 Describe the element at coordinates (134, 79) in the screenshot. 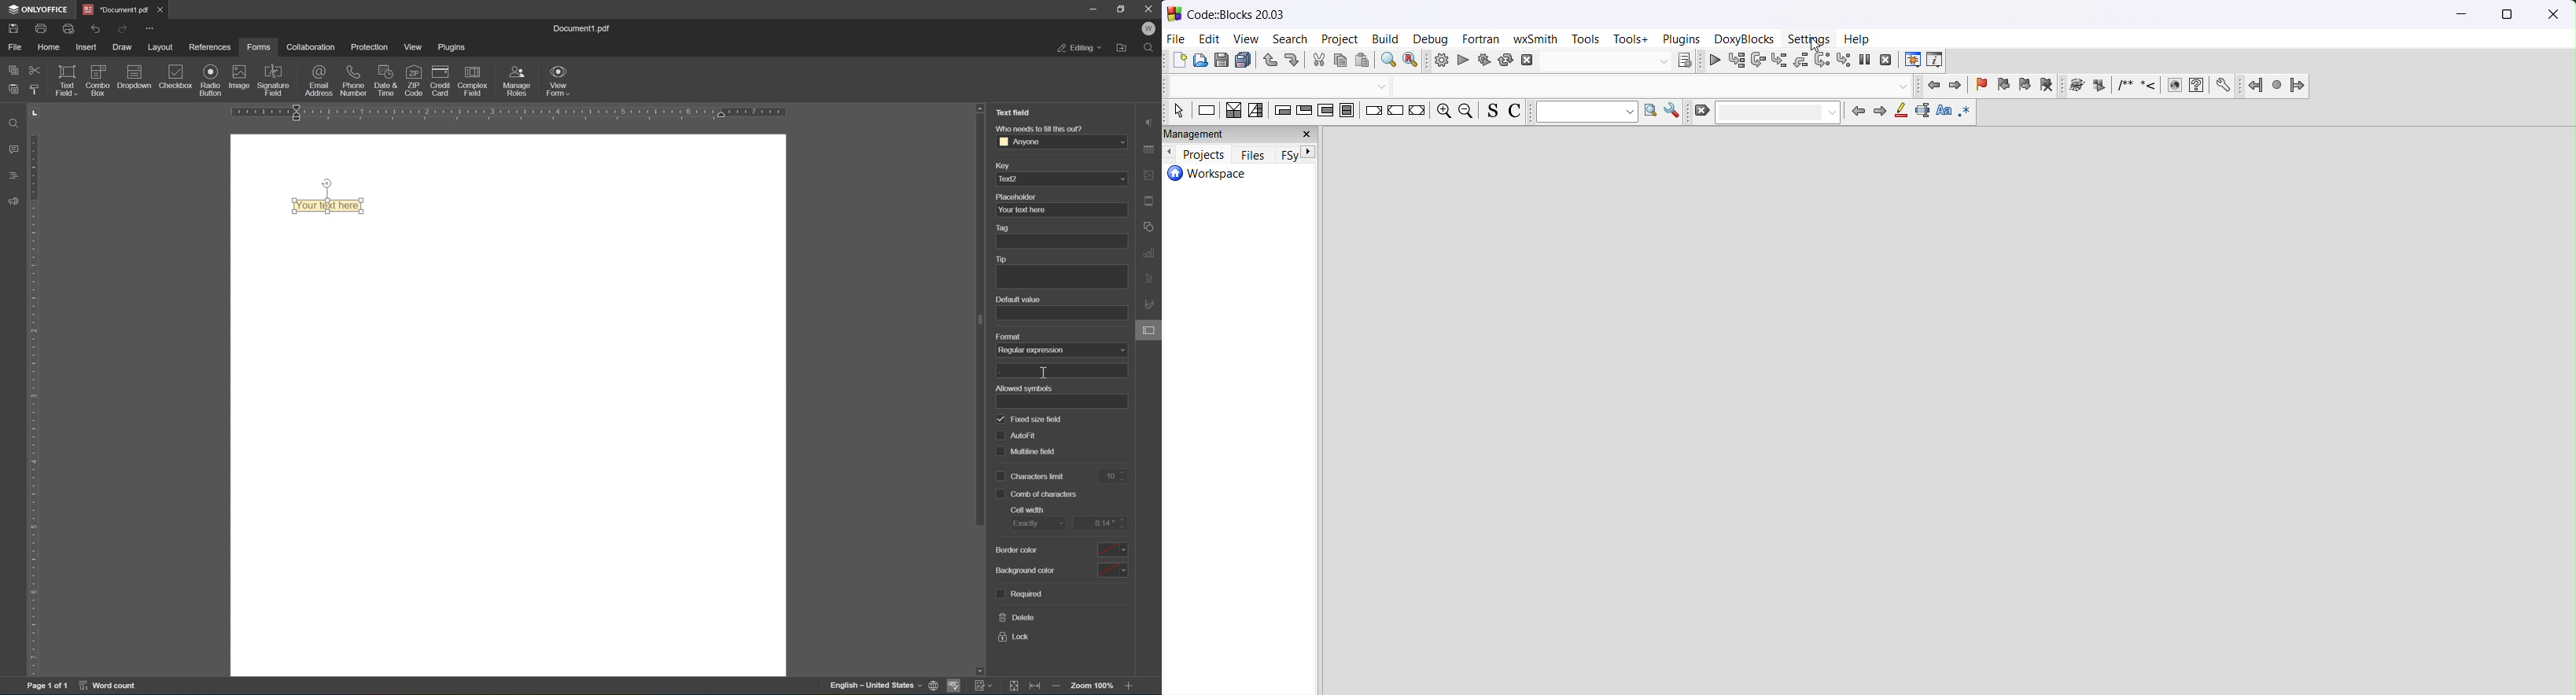

I see `dropdown` at that location.